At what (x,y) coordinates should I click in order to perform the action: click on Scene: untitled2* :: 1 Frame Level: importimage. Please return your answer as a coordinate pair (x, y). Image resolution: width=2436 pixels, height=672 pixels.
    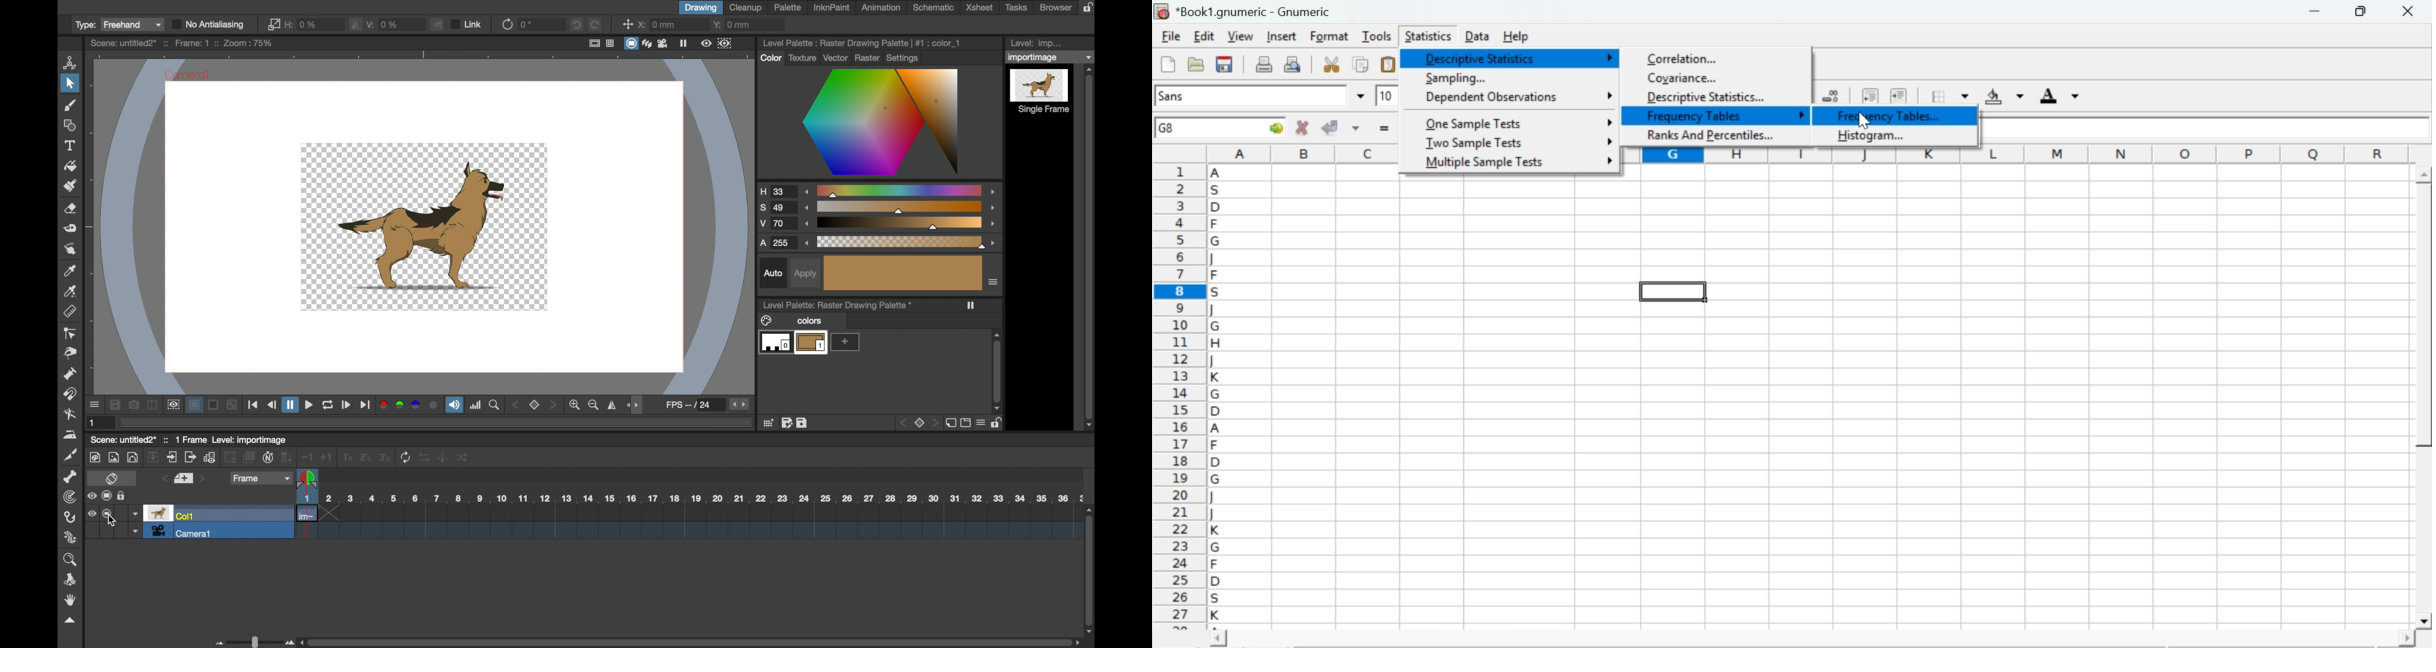
    Looking at the image, I should click on (188, 439).